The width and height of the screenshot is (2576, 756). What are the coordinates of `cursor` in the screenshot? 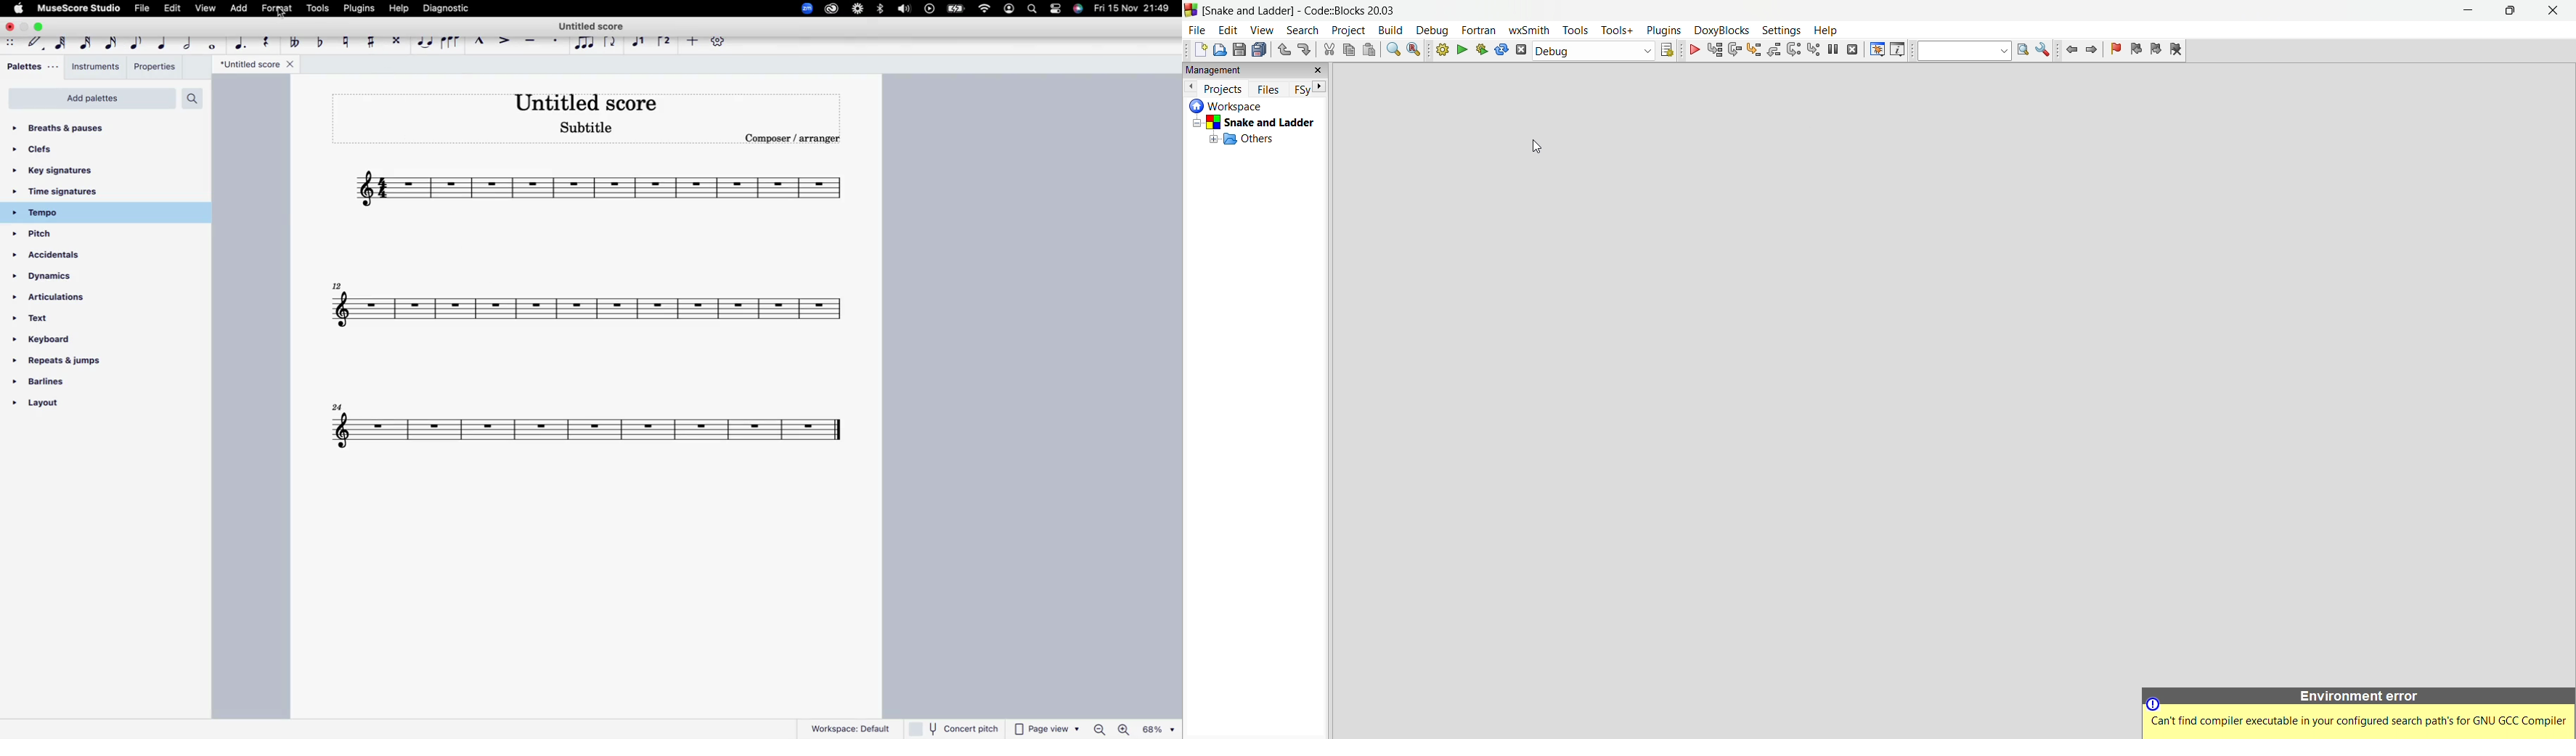 It's located at (276, 18).